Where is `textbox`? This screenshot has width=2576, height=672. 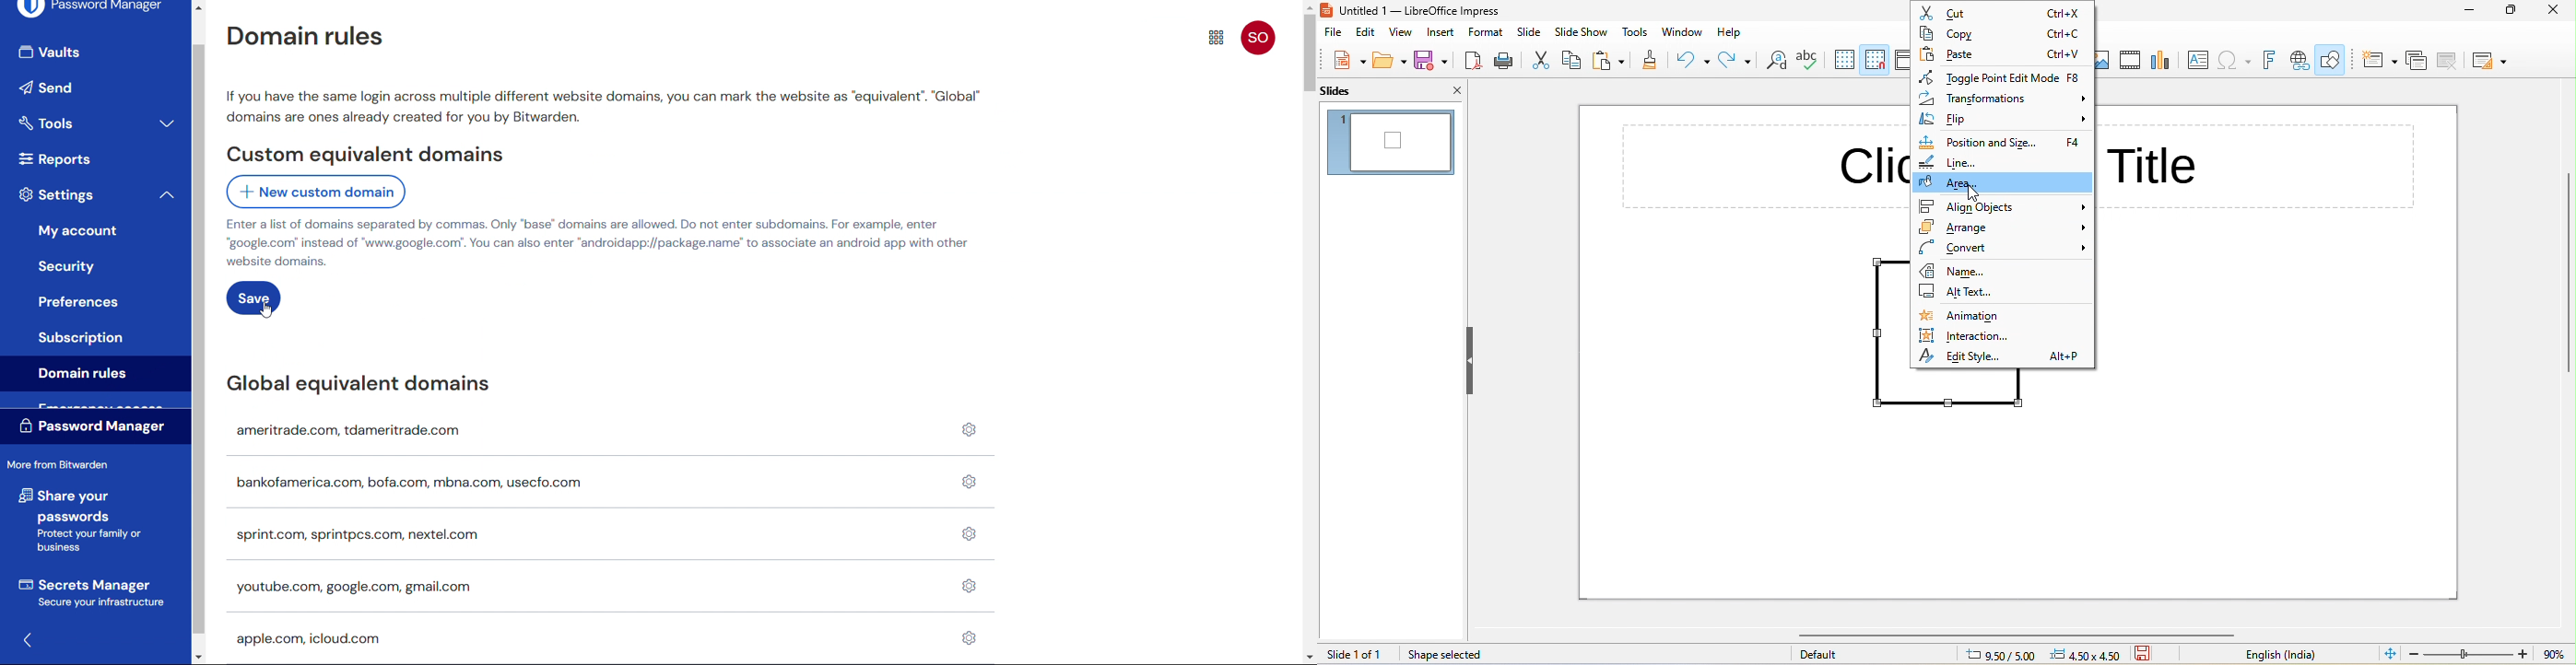
textbox is located at coordinates (2196, 60).